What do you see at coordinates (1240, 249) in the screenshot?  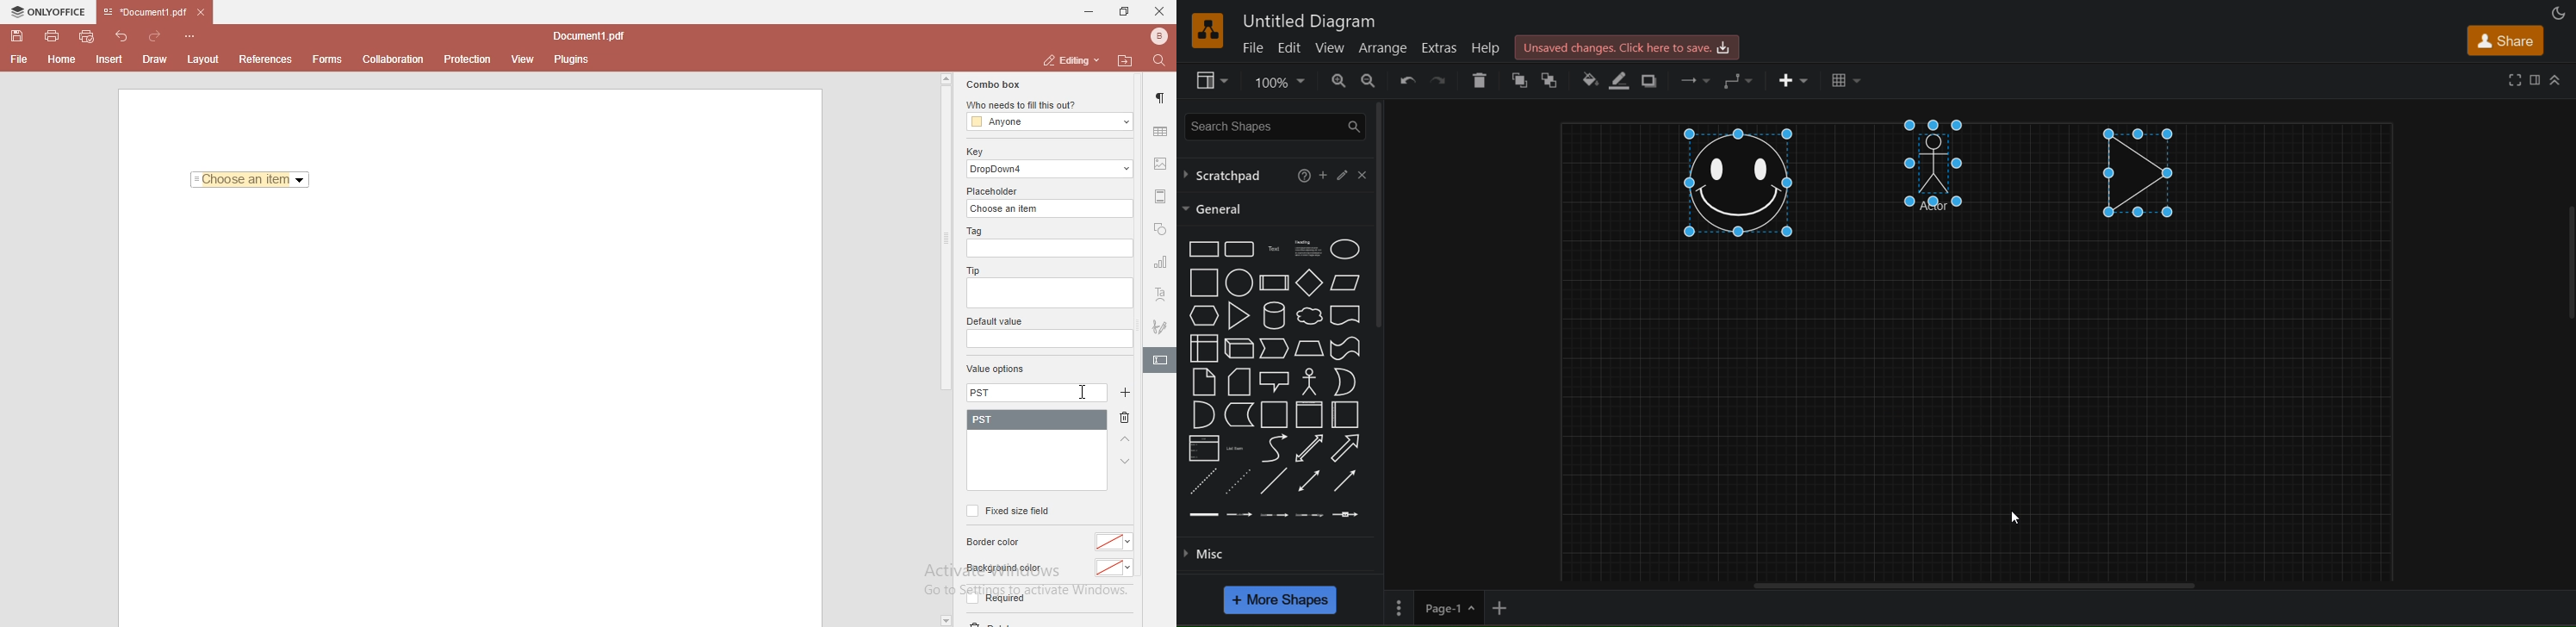 I see `rounded rectangle` at bounding box center [1240, 249].